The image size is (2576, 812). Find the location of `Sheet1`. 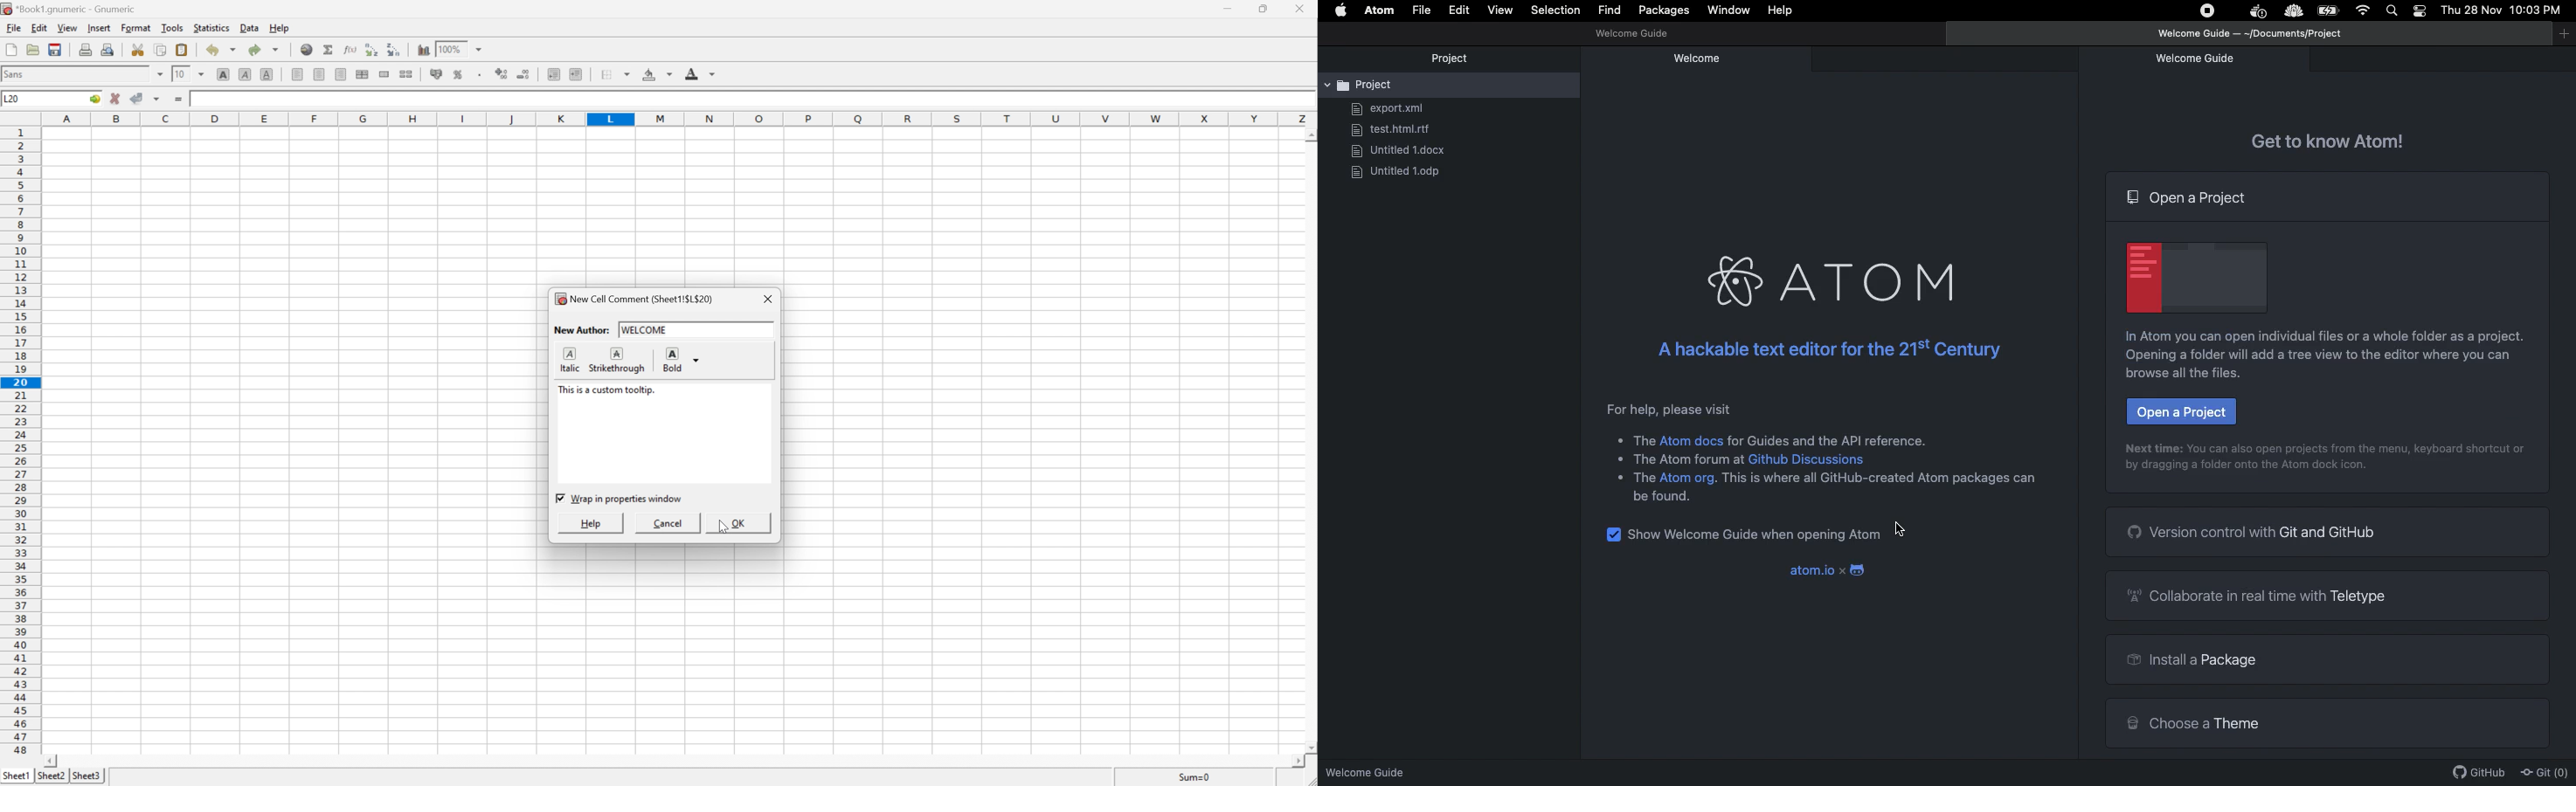

Sheet1 is located at coordinates (18, 776).